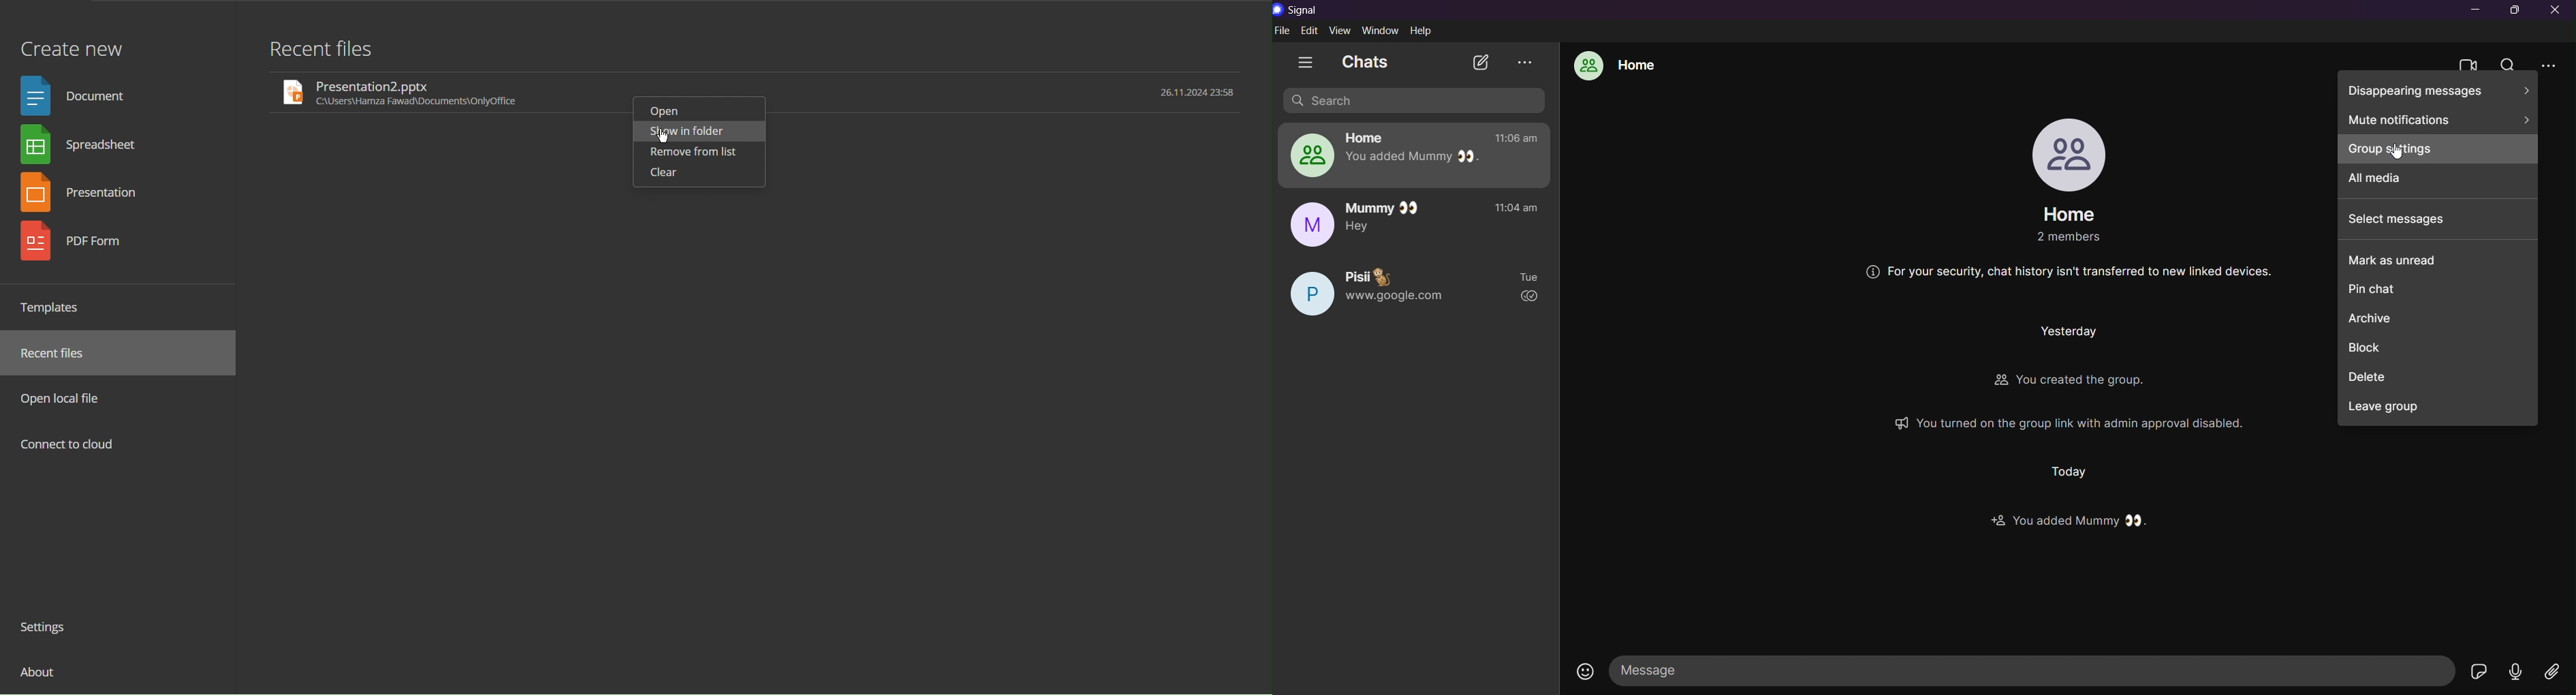 This screenshot has width=2576, height=700. Describe the element at coordinates (664, 138) in the screenshot. I see `cursor` at that location.